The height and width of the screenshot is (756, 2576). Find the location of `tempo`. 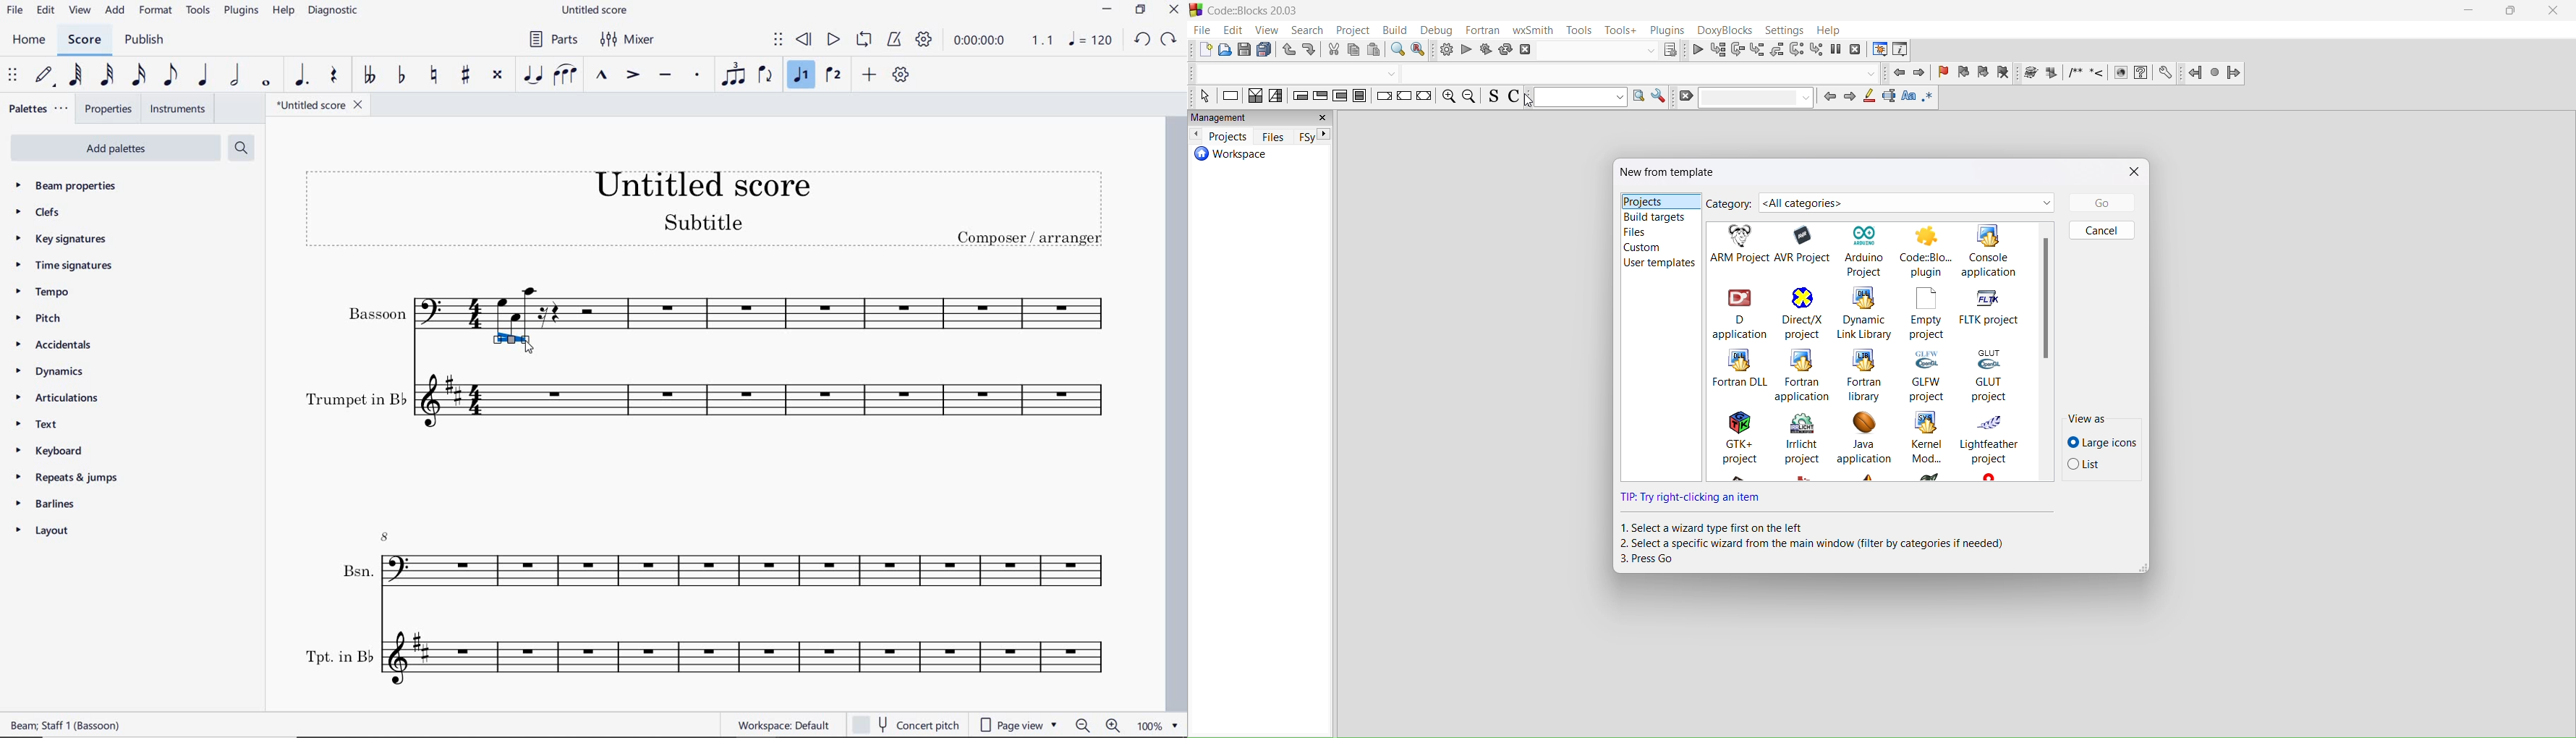

tempo is located at coordinates (46, 292).